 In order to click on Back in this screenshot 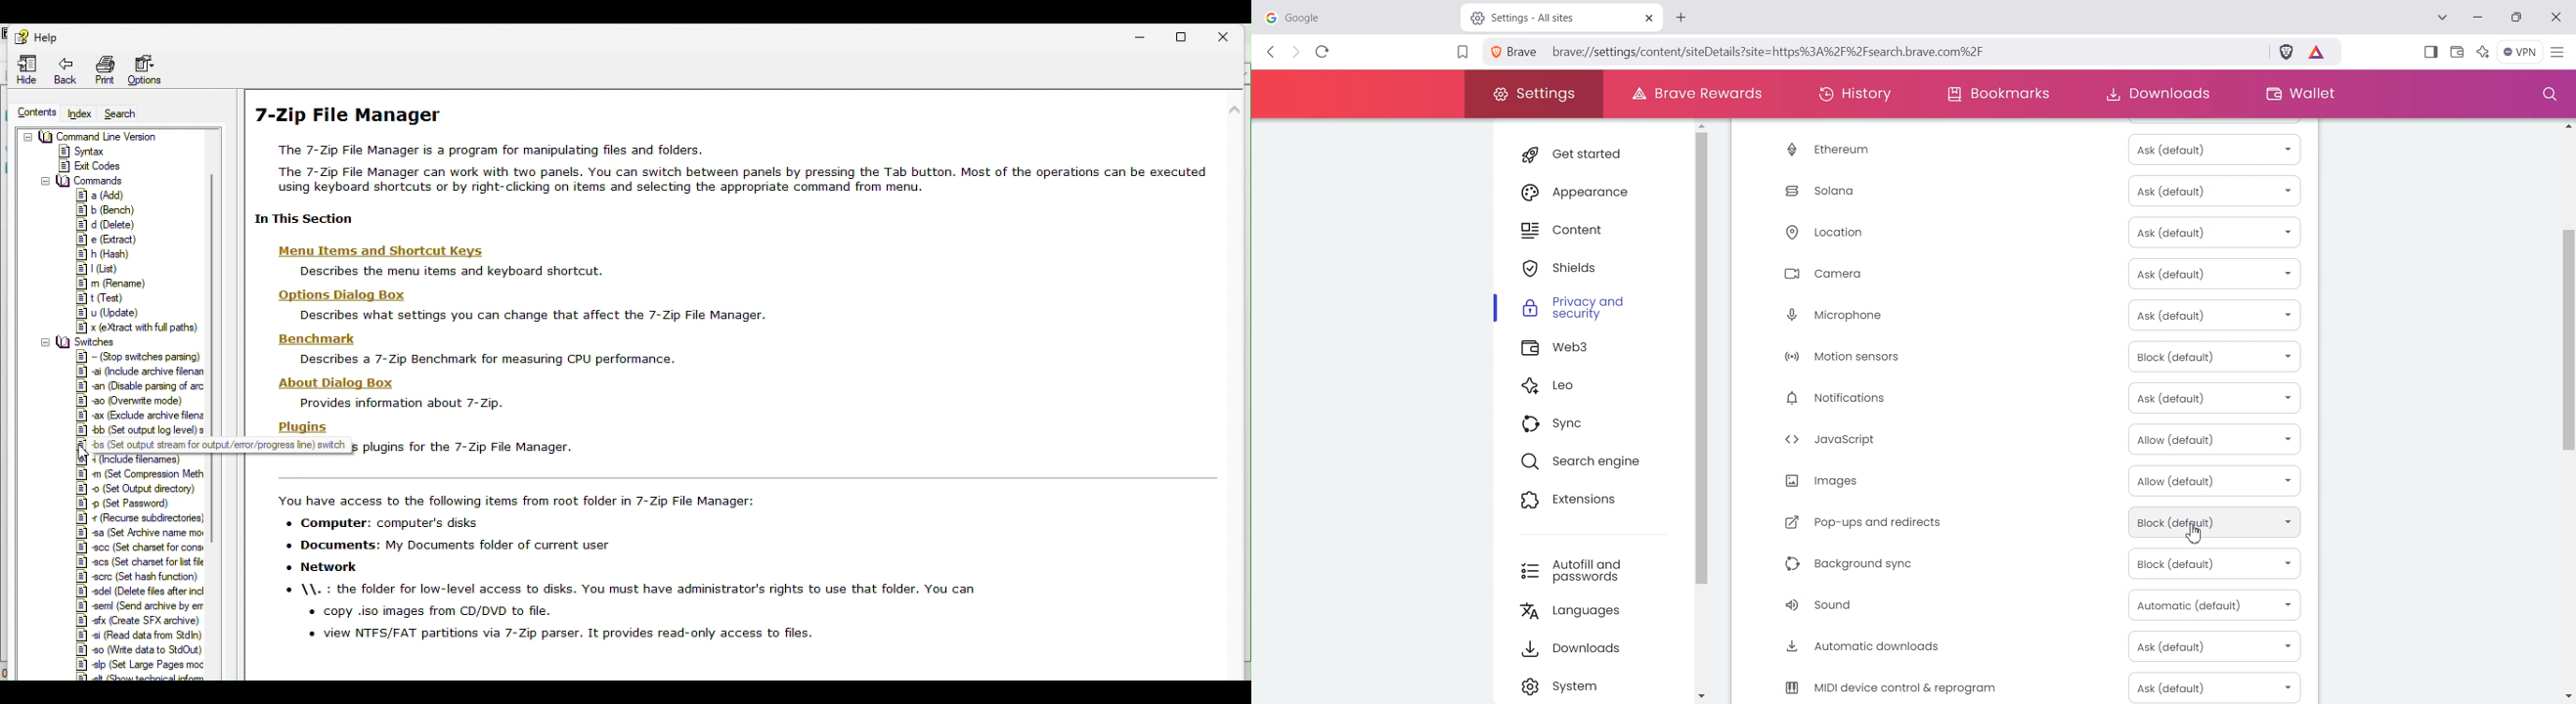, I will do `click(70, 74)`.